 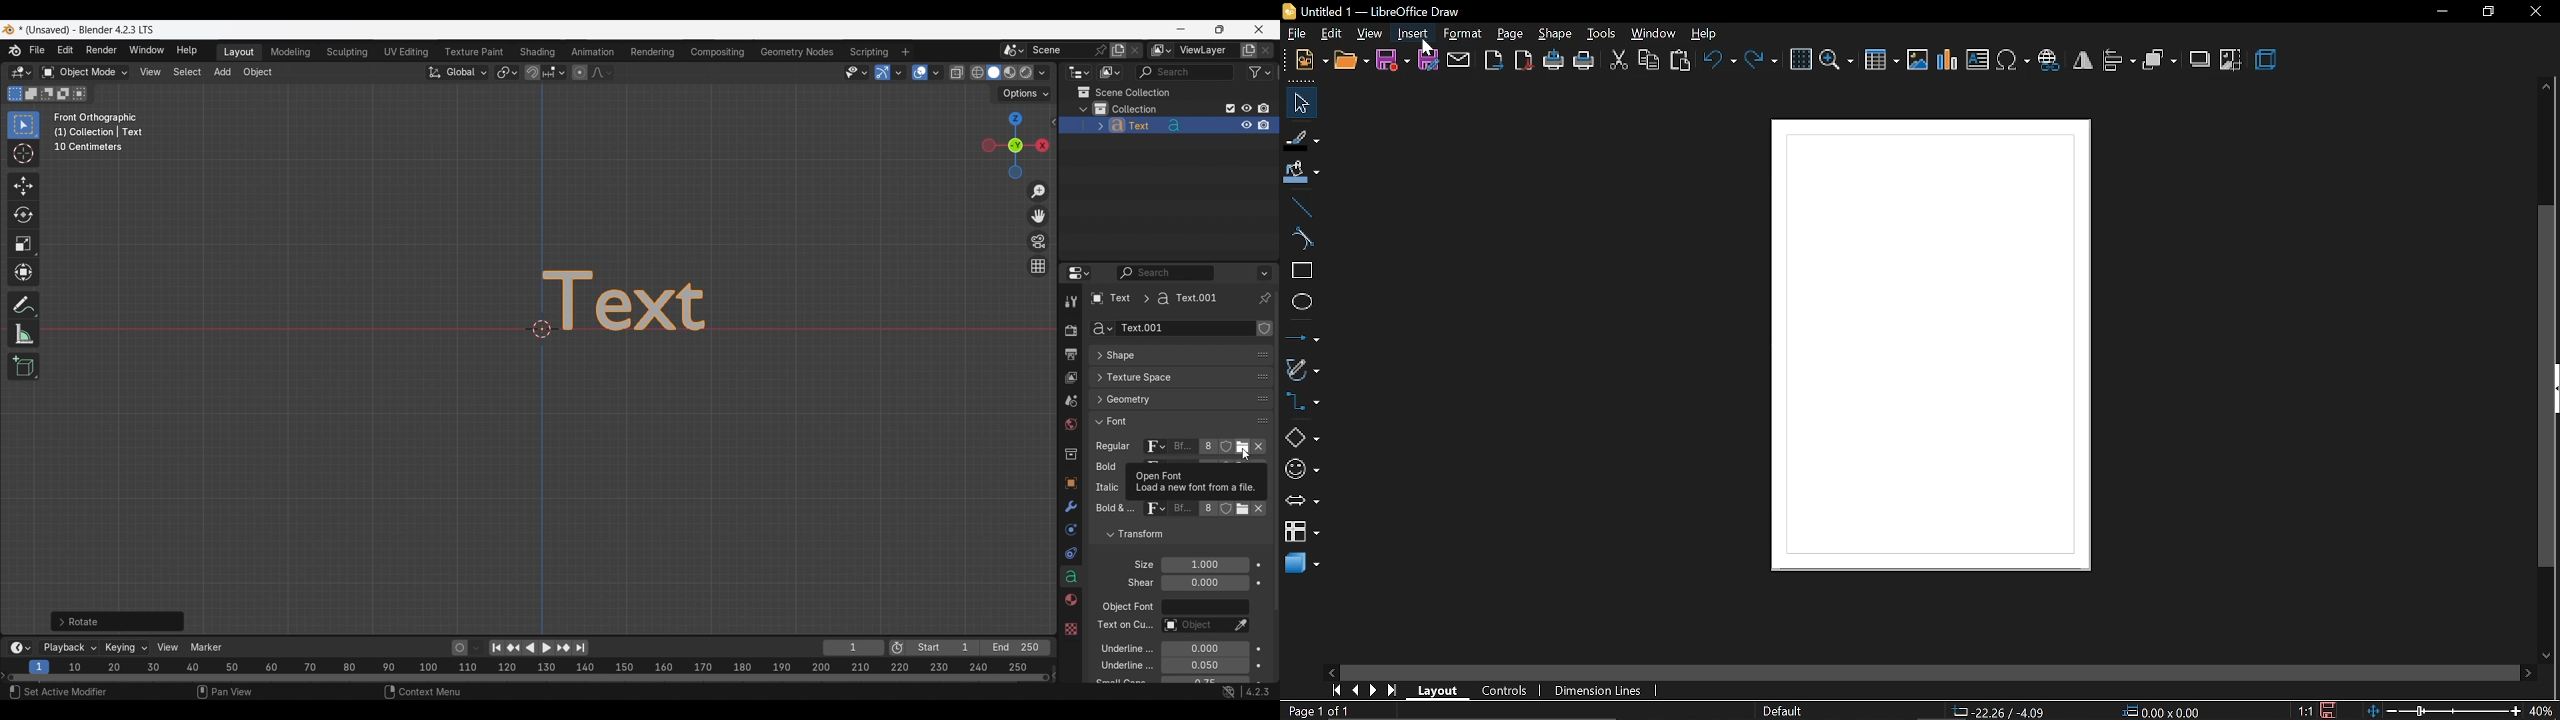 I want to click on arrows, so click(x=1302, y=501).